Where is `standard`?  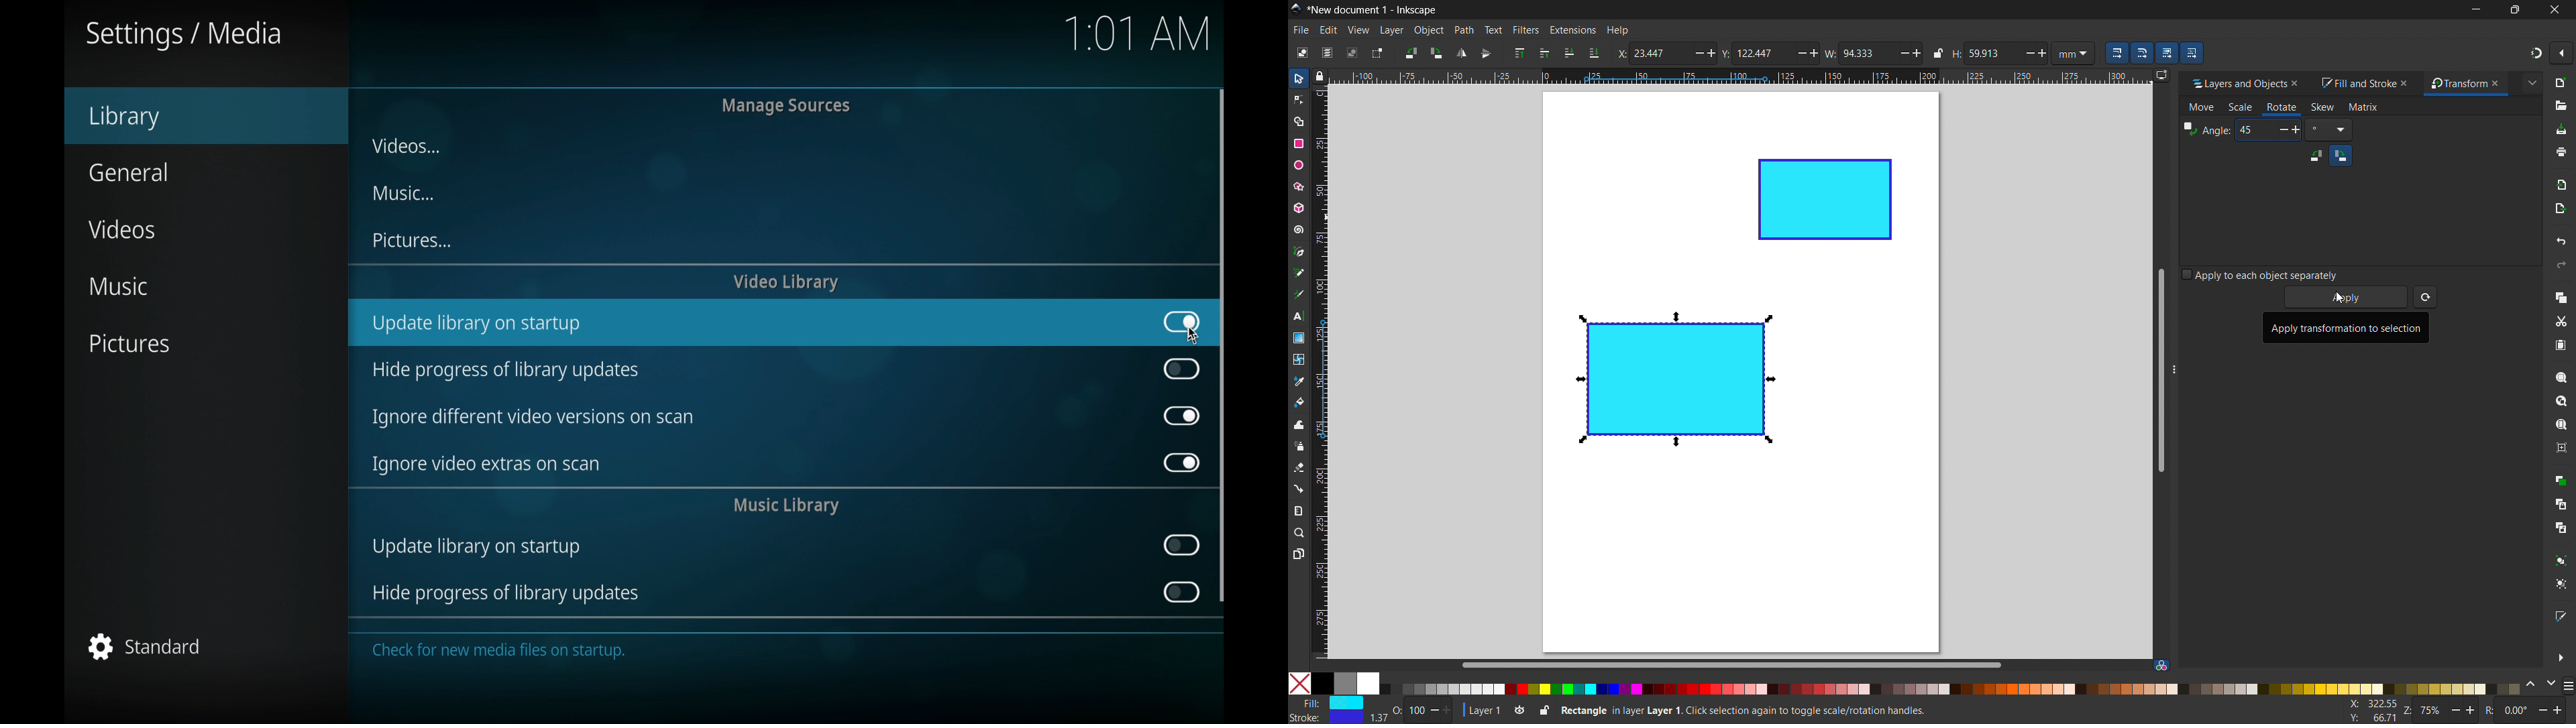 standard is located at coordinates (145, 646).